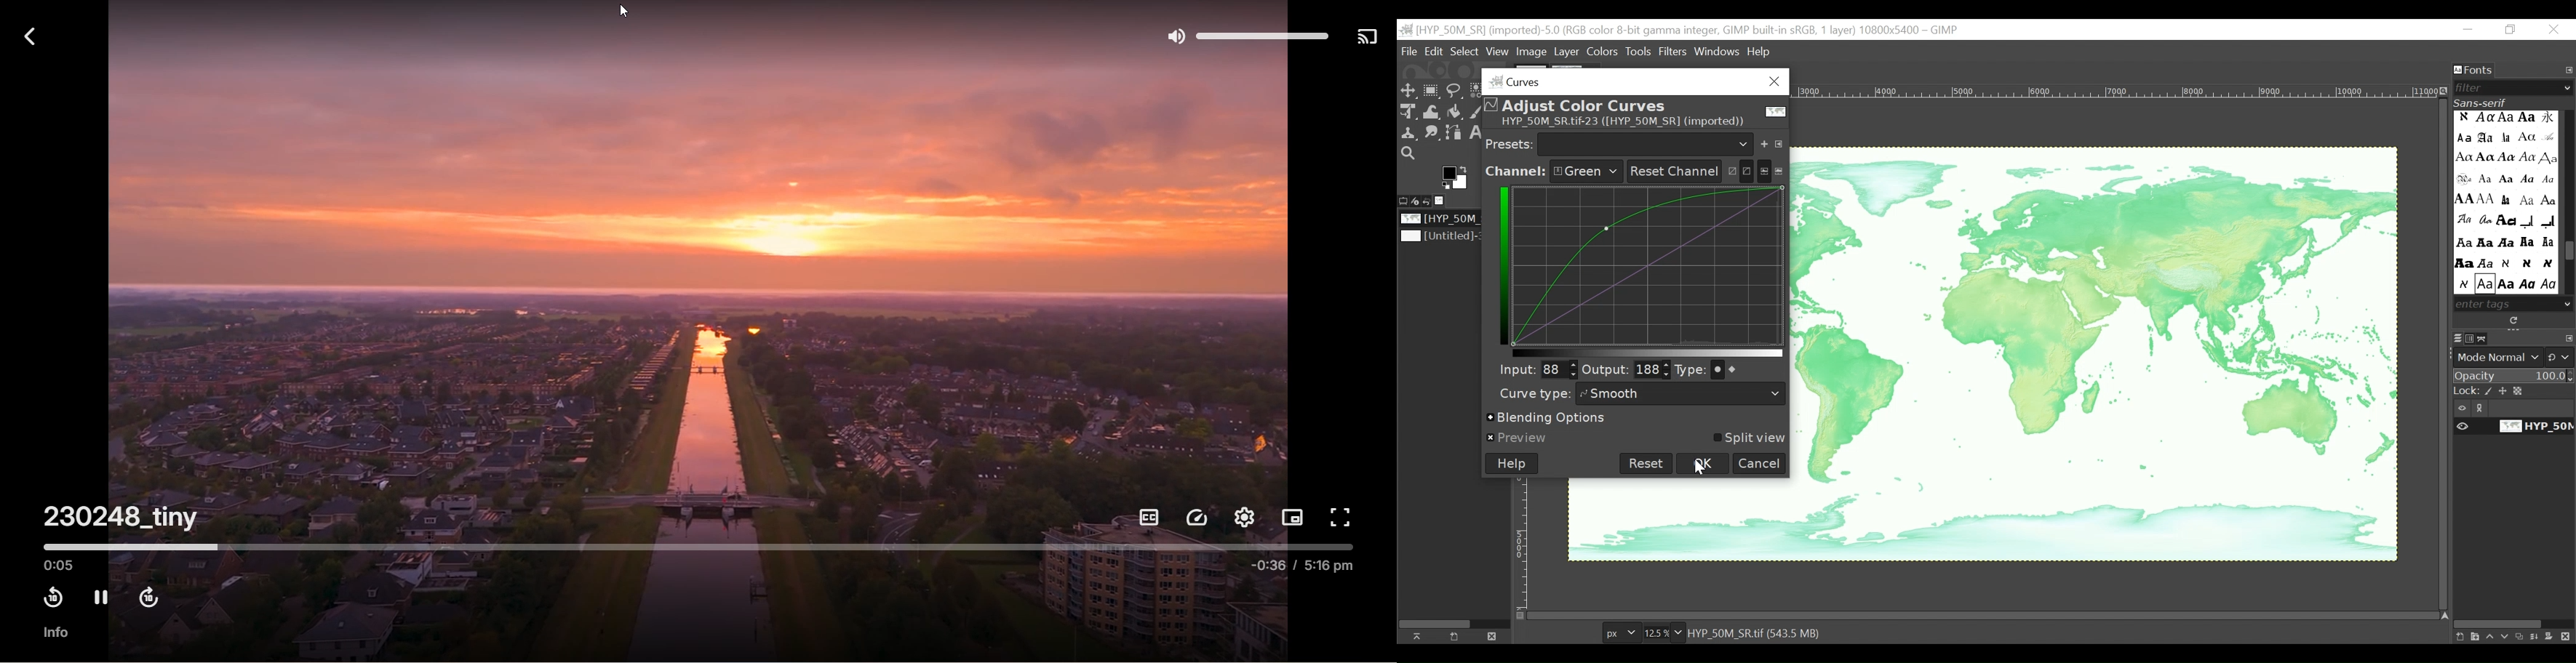 The image size is (2576, 672). Describe the element at coordinates (1771, 170) in the screenshot. I see `Histogram` at that location.